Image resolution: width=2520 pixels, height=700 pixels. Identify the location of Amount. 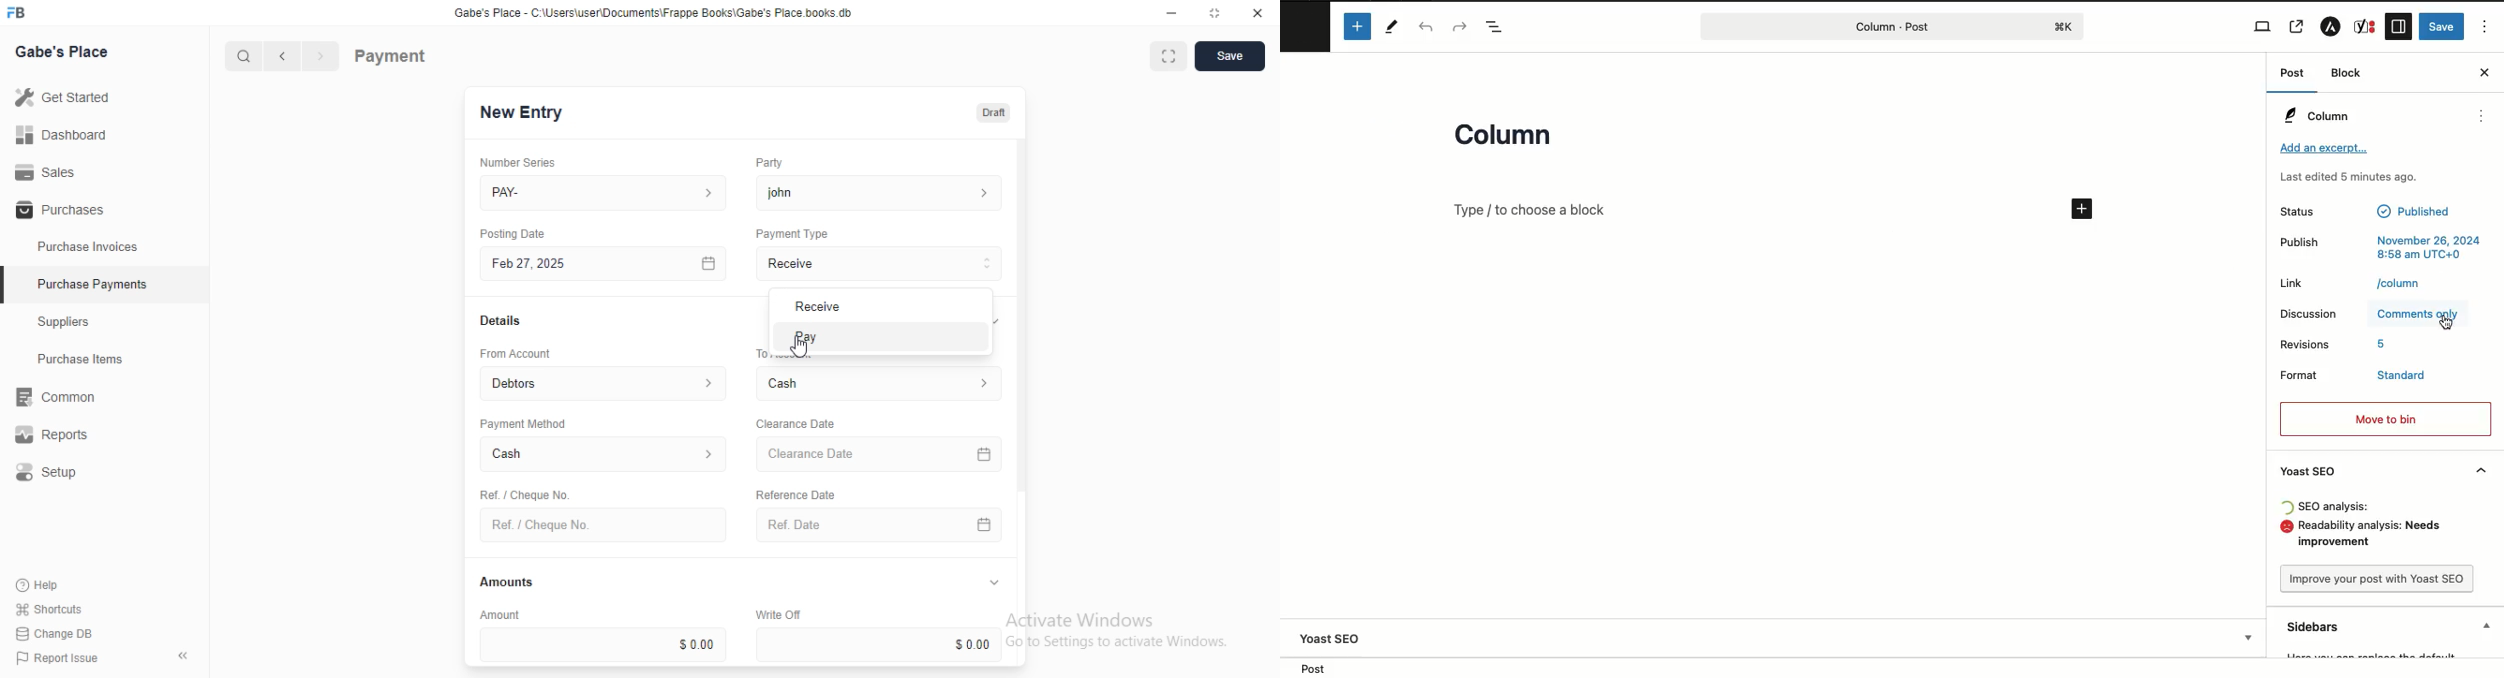
(497, 614).